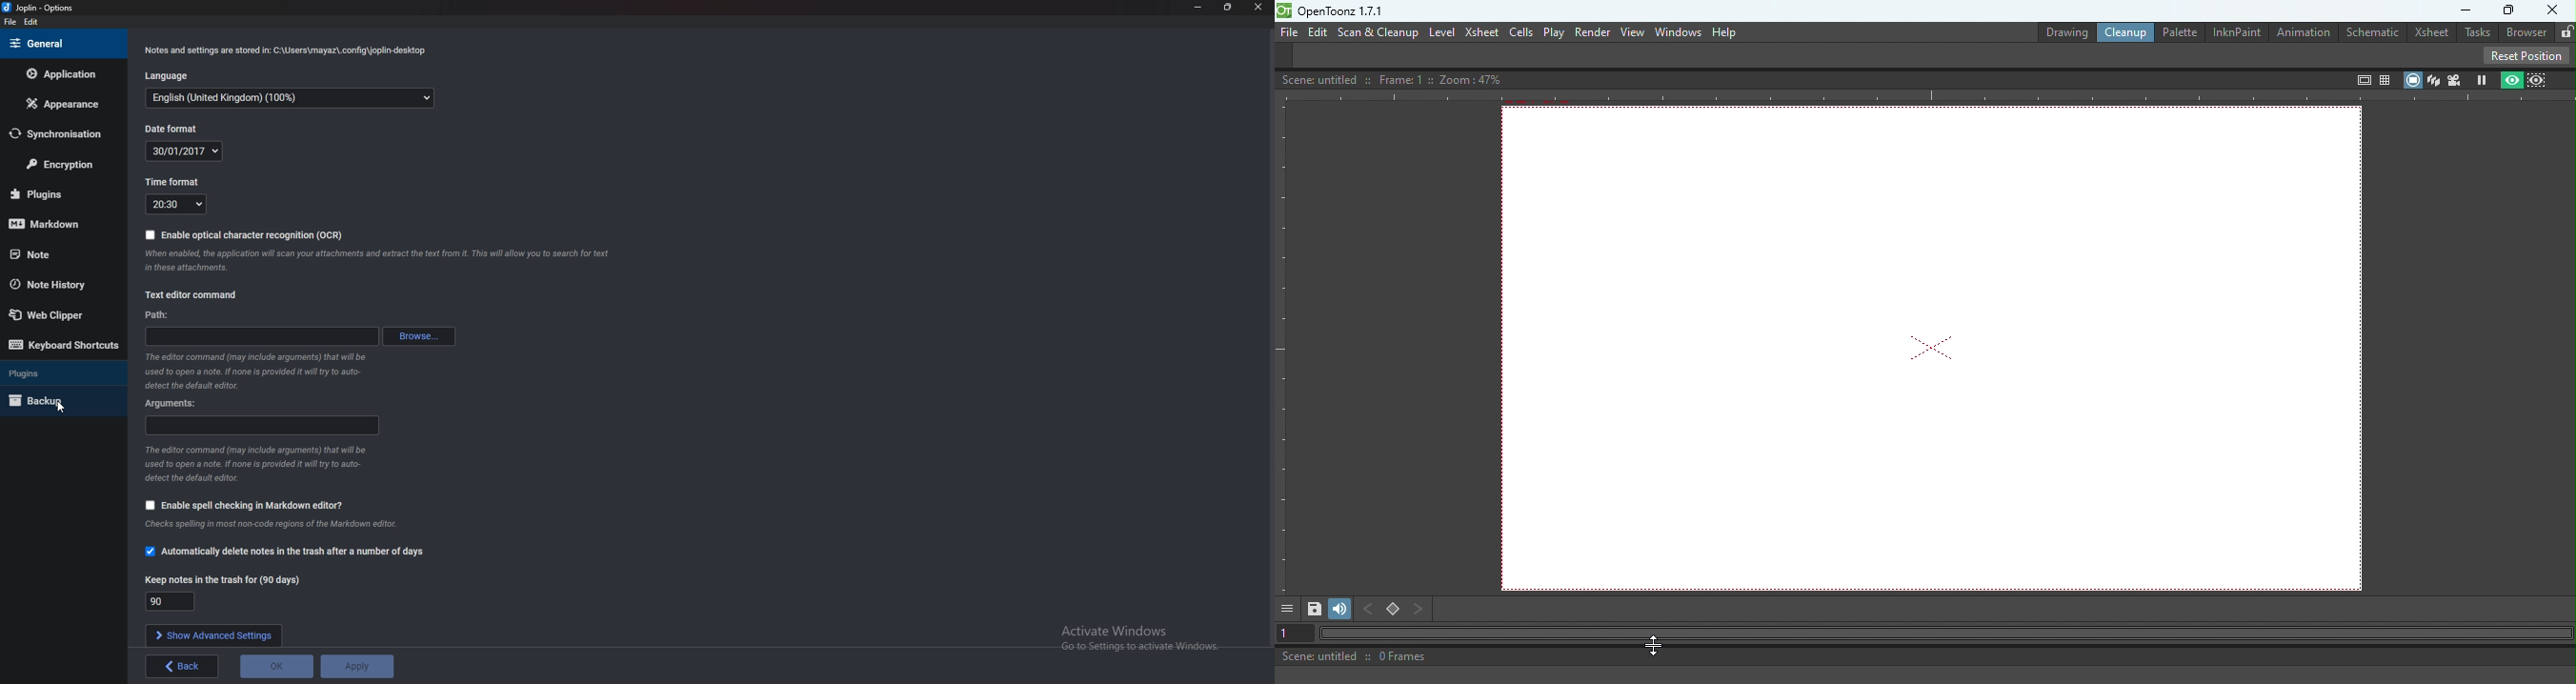 The width and height of the screenshot is (2576, 700). Describe the element at coordinates (260, 336) in the screenshot. I see `path` at that location.